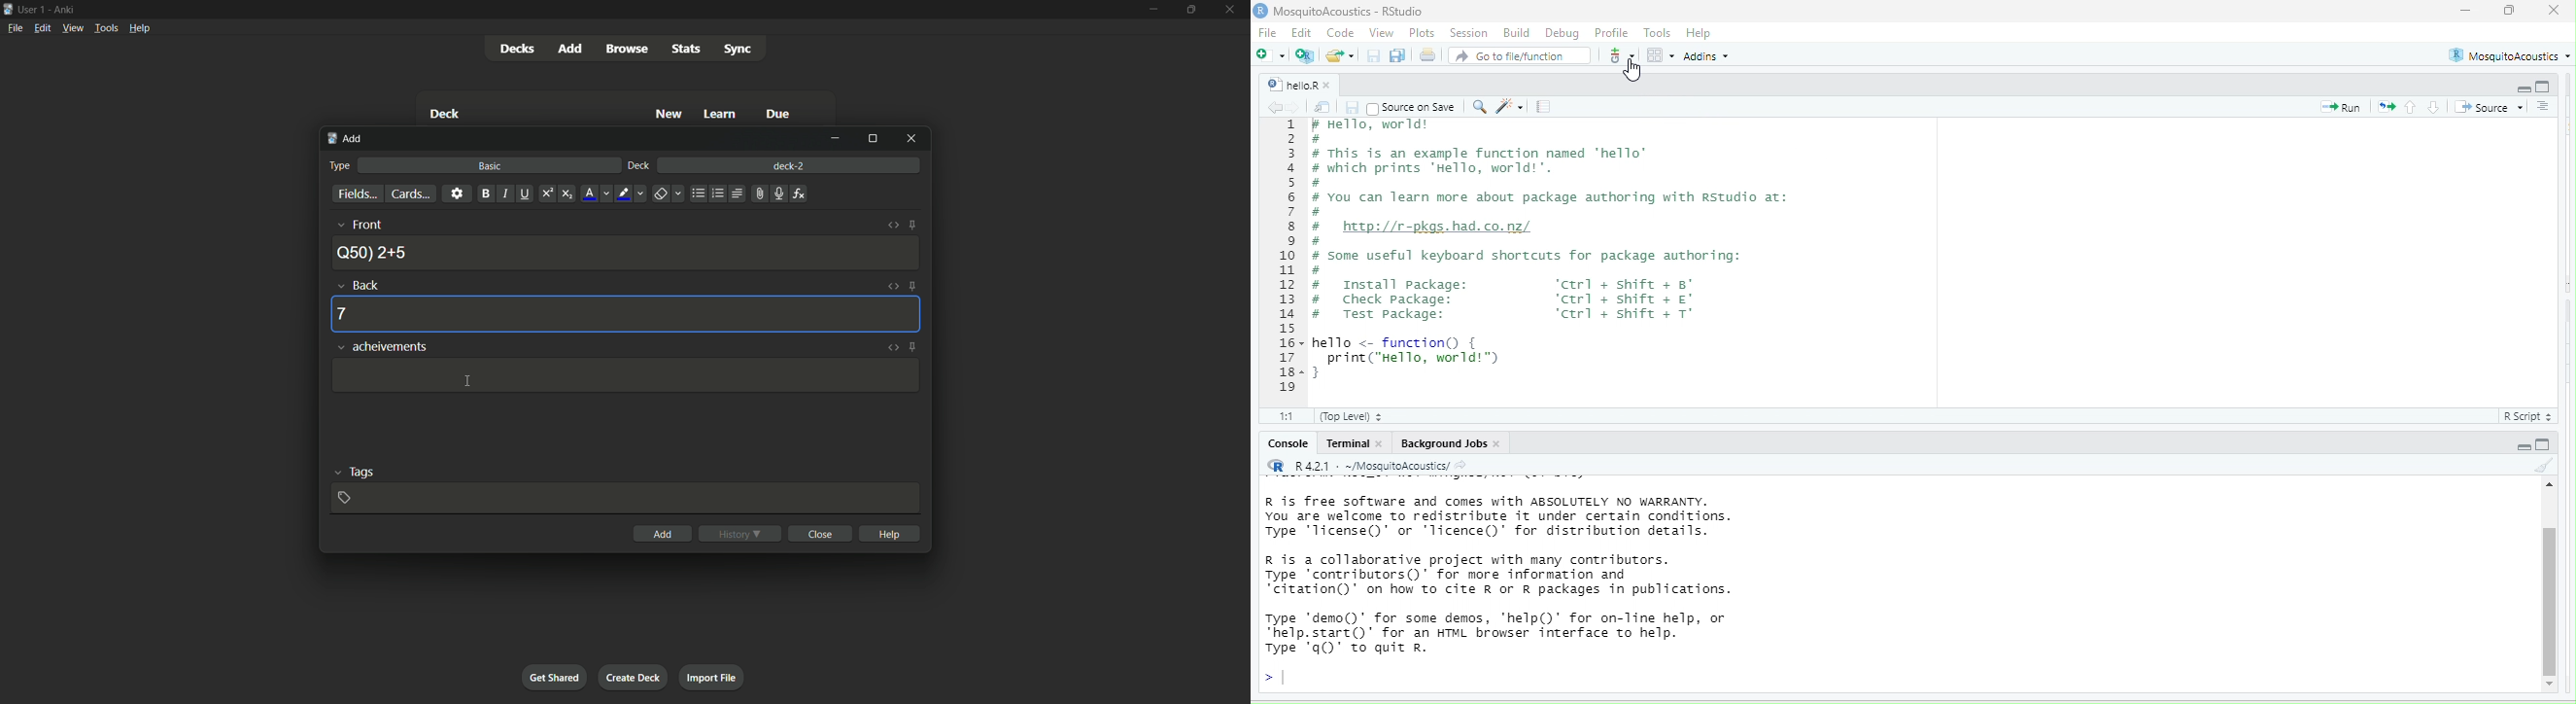 The height and width of the screenshot is (728, 2576). Describe the element at coordinates (889, 533) in the screenshot. I see `help` at that location.